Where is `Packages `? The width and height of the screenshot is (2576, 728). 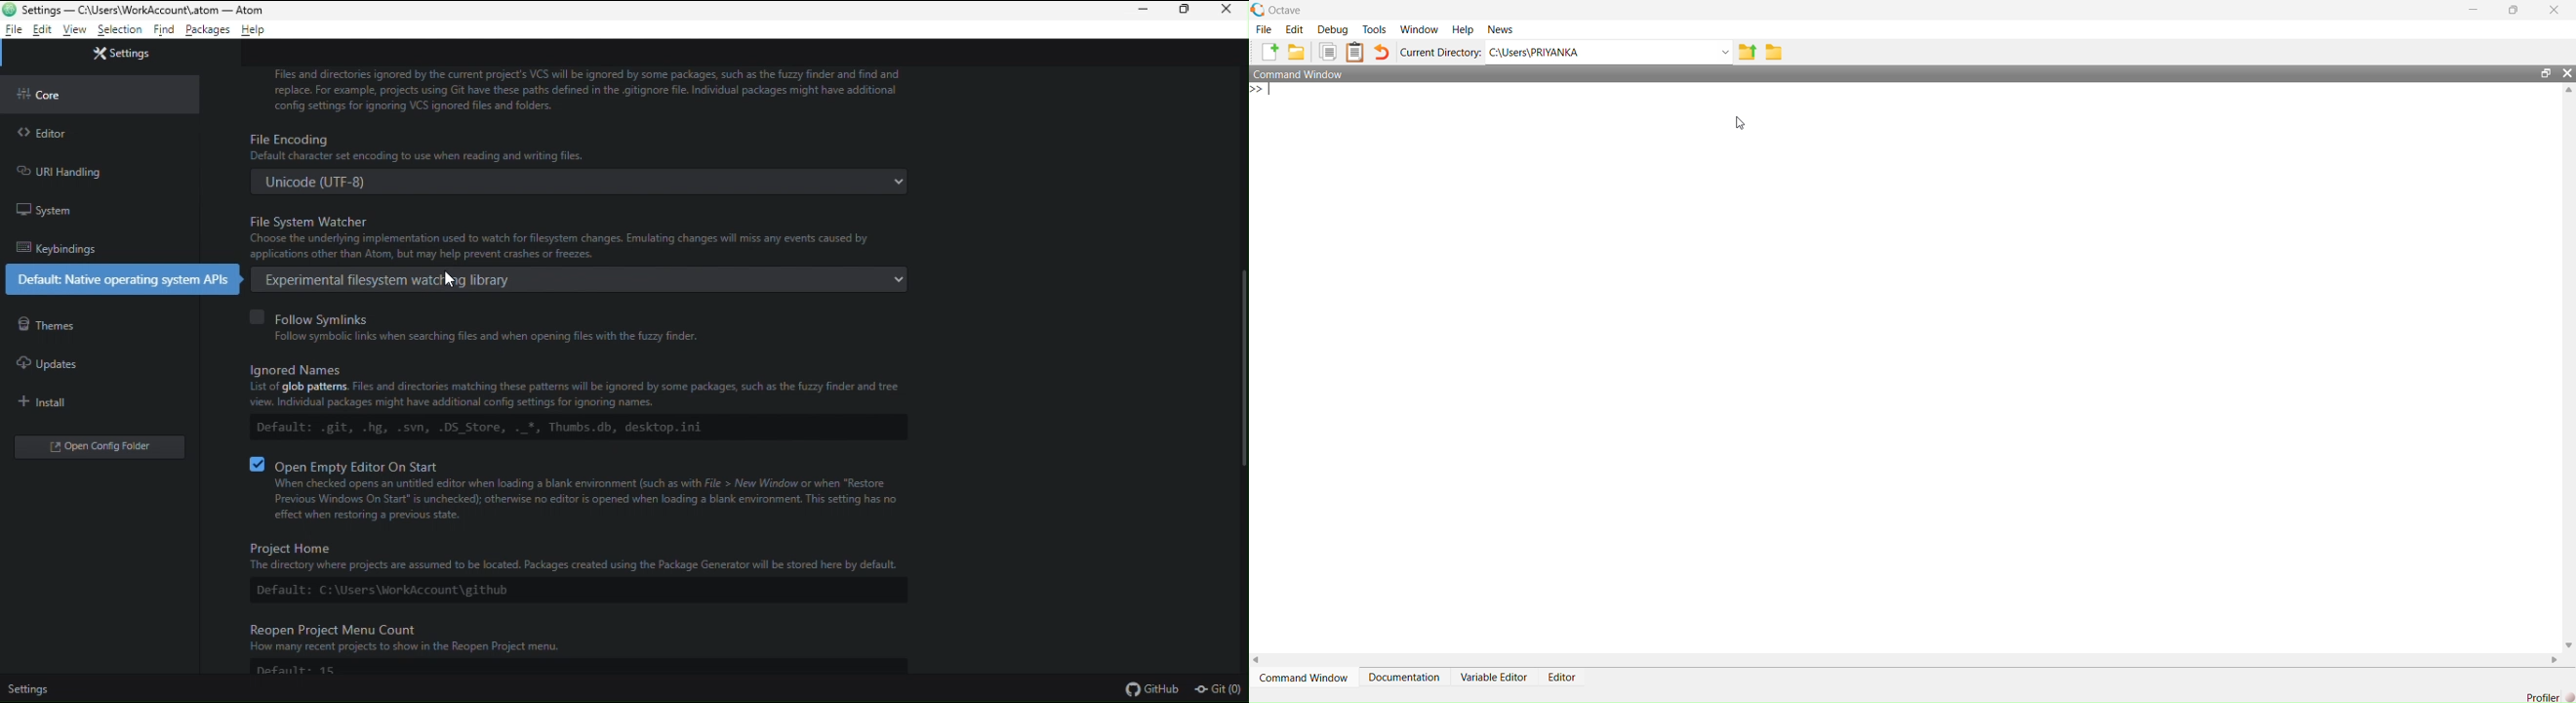 Packages  is located at coordinates (209, 31).